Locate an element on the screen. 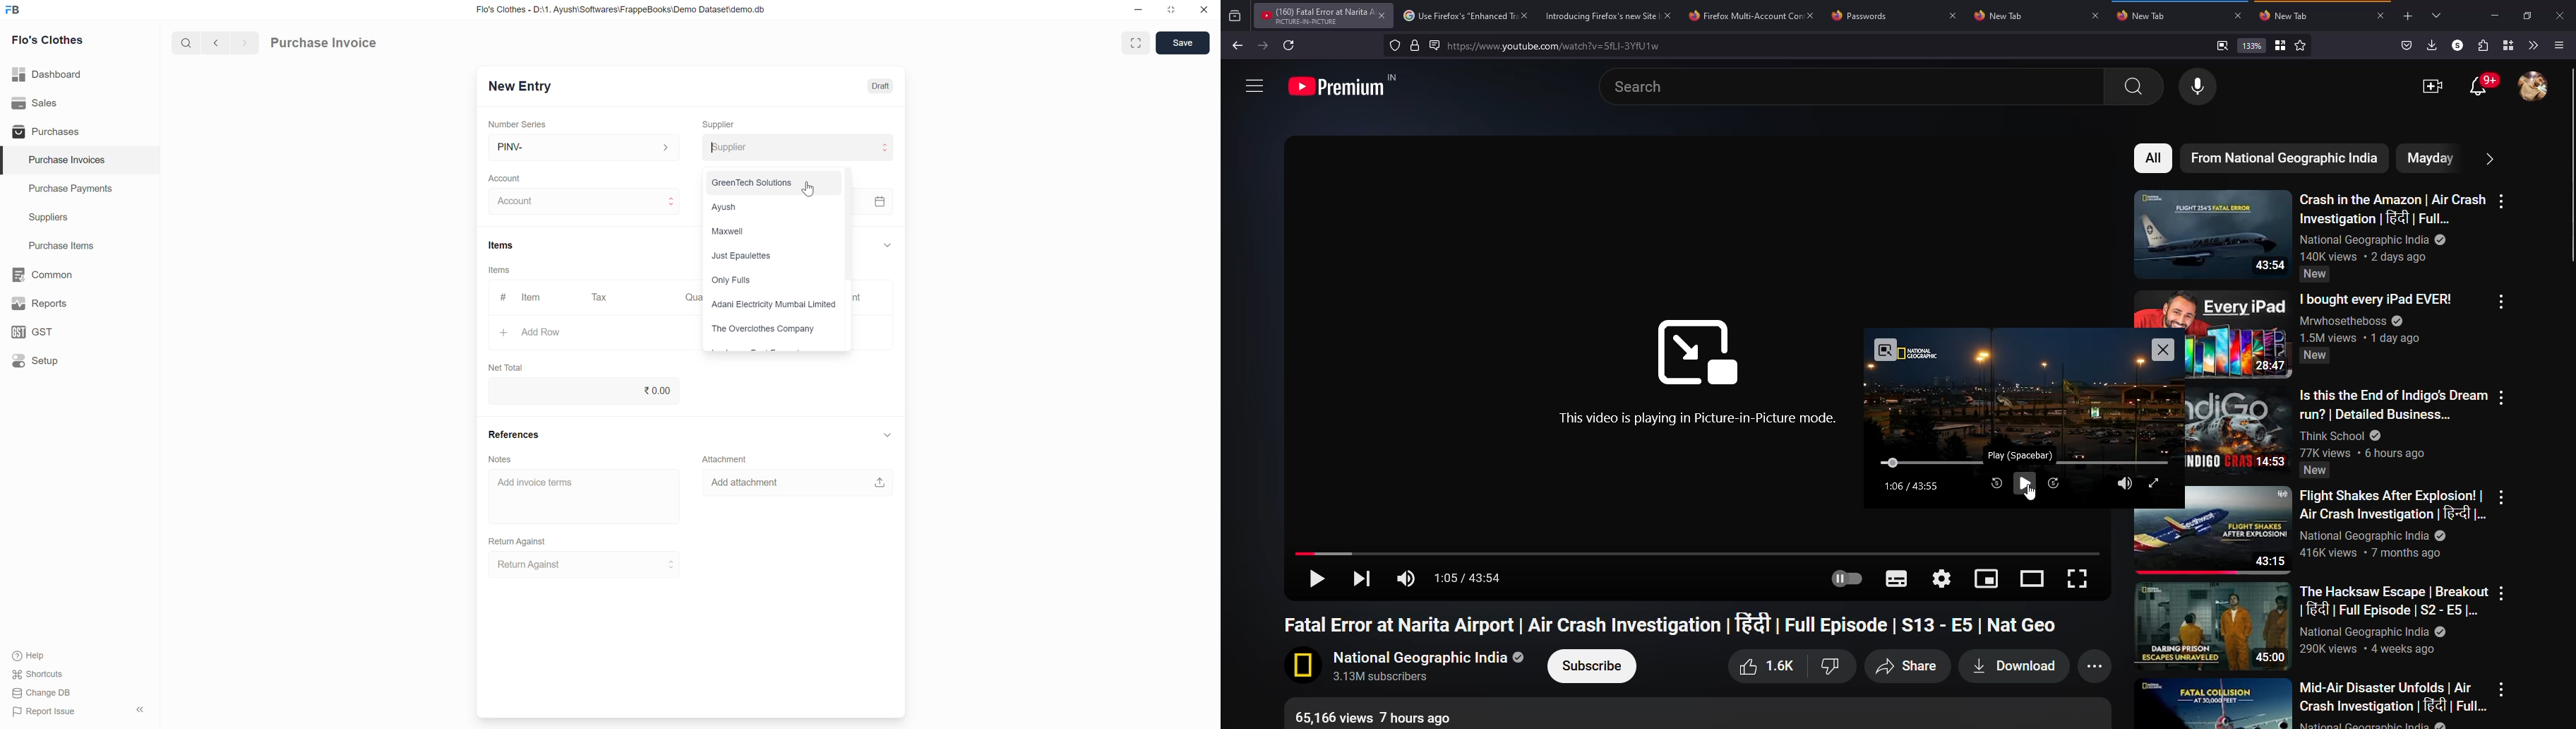 The width and height of the screenshot is (2576, 756). Video thumbnail is located at coordinates (2212, 234).